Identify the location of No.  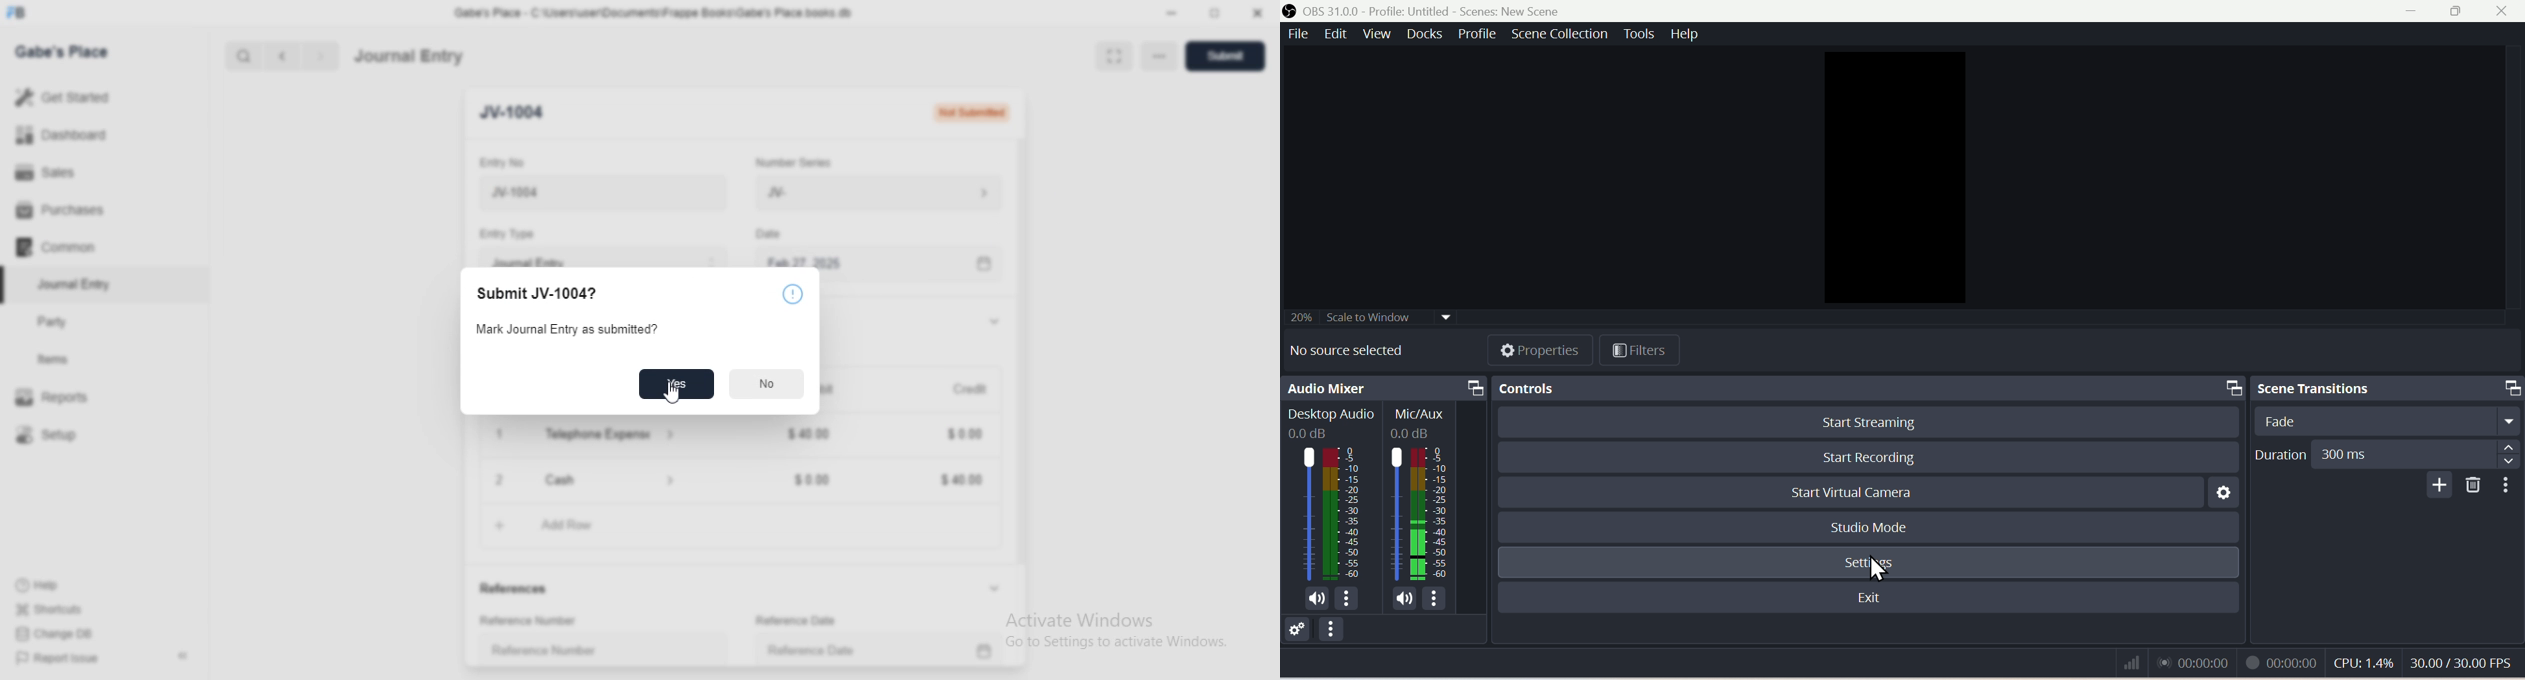
(767, 384).